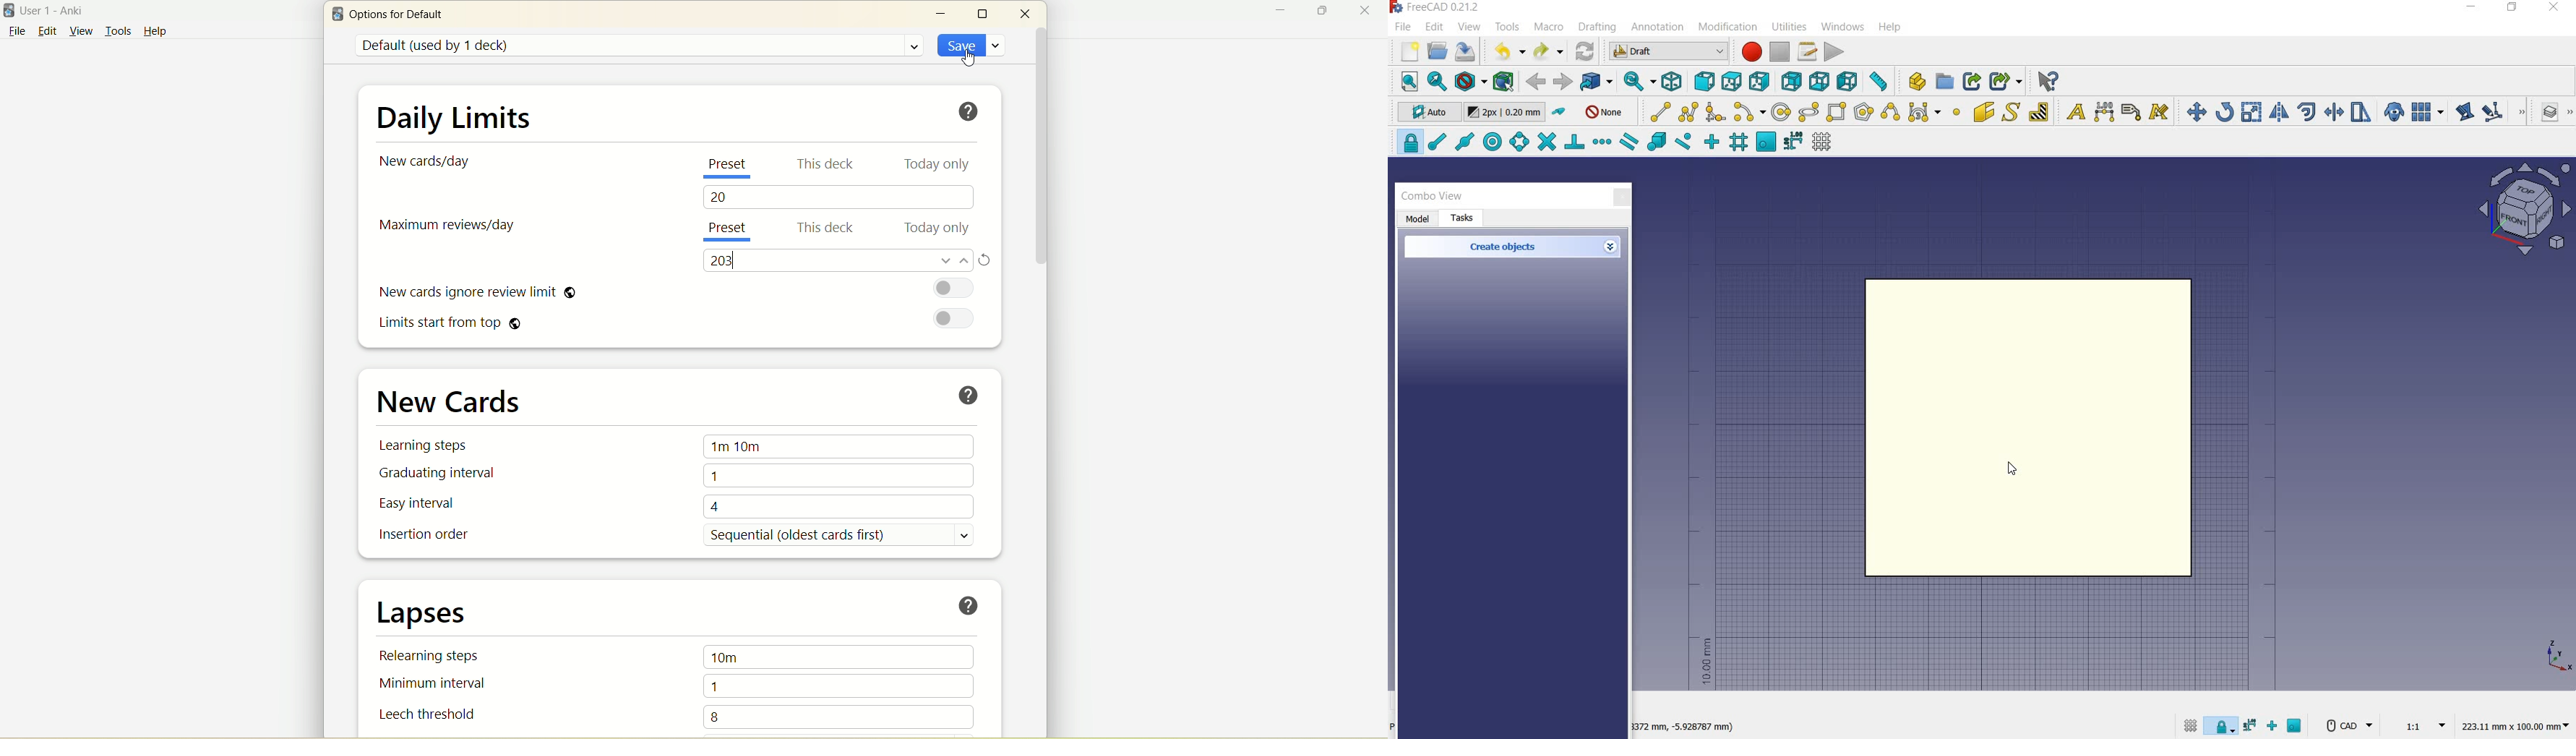 The height and width of the screenshot is (756, 2576). Describe the element at coordinates (734, 169) in the screenshot. I see `present` at that location.